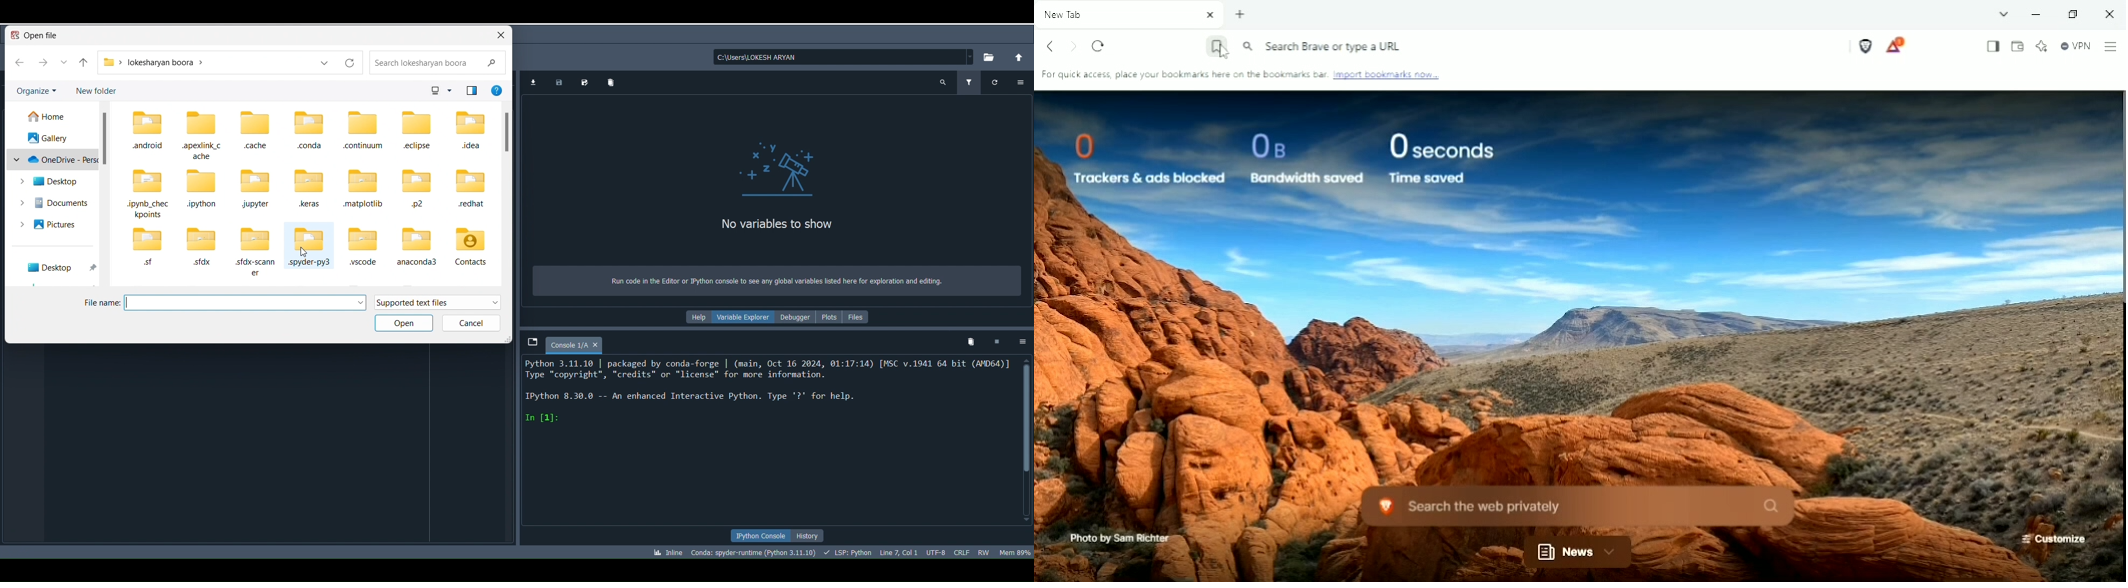  What do you see at coordinates (1013, 553) in the screenshot?
I see `Global memory usage` at bounding box center [1013, 553].